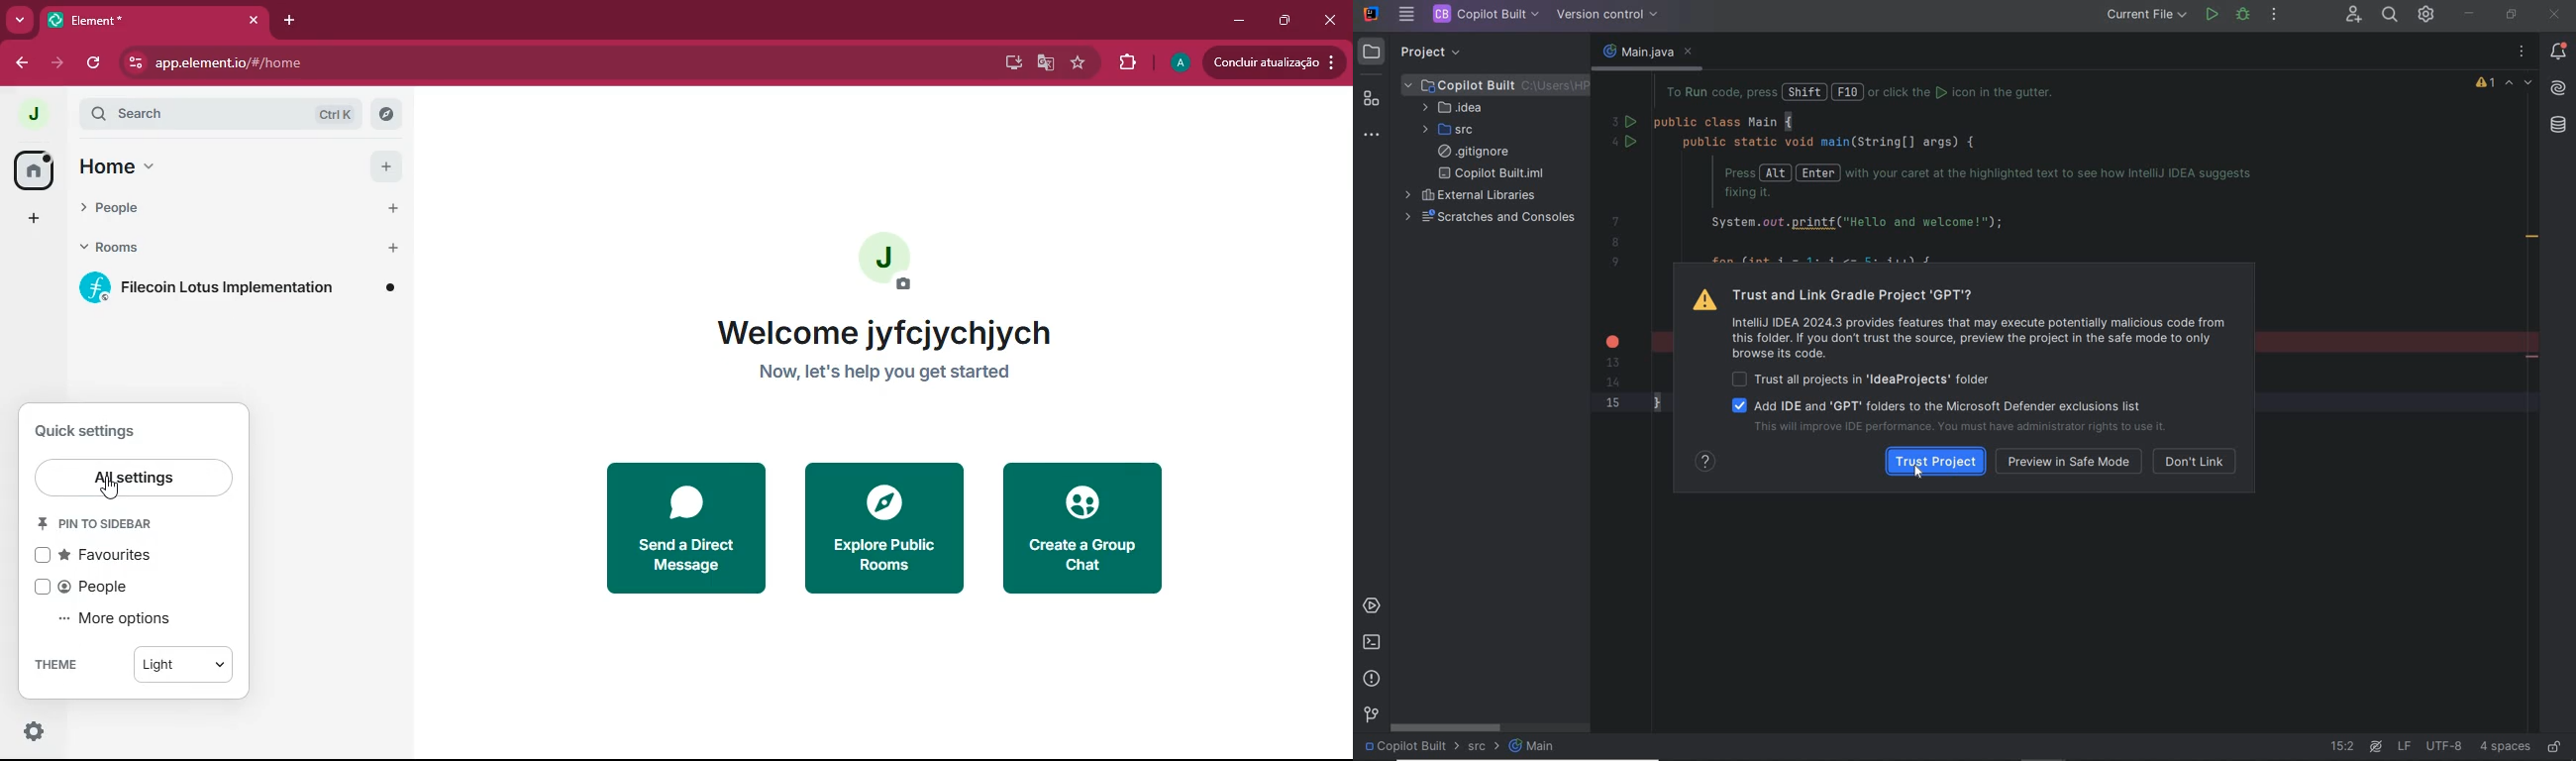  What do you see at coordinates (1411, 747) in the screenshot?
I see `project name` at bounding box center [1411, 747].